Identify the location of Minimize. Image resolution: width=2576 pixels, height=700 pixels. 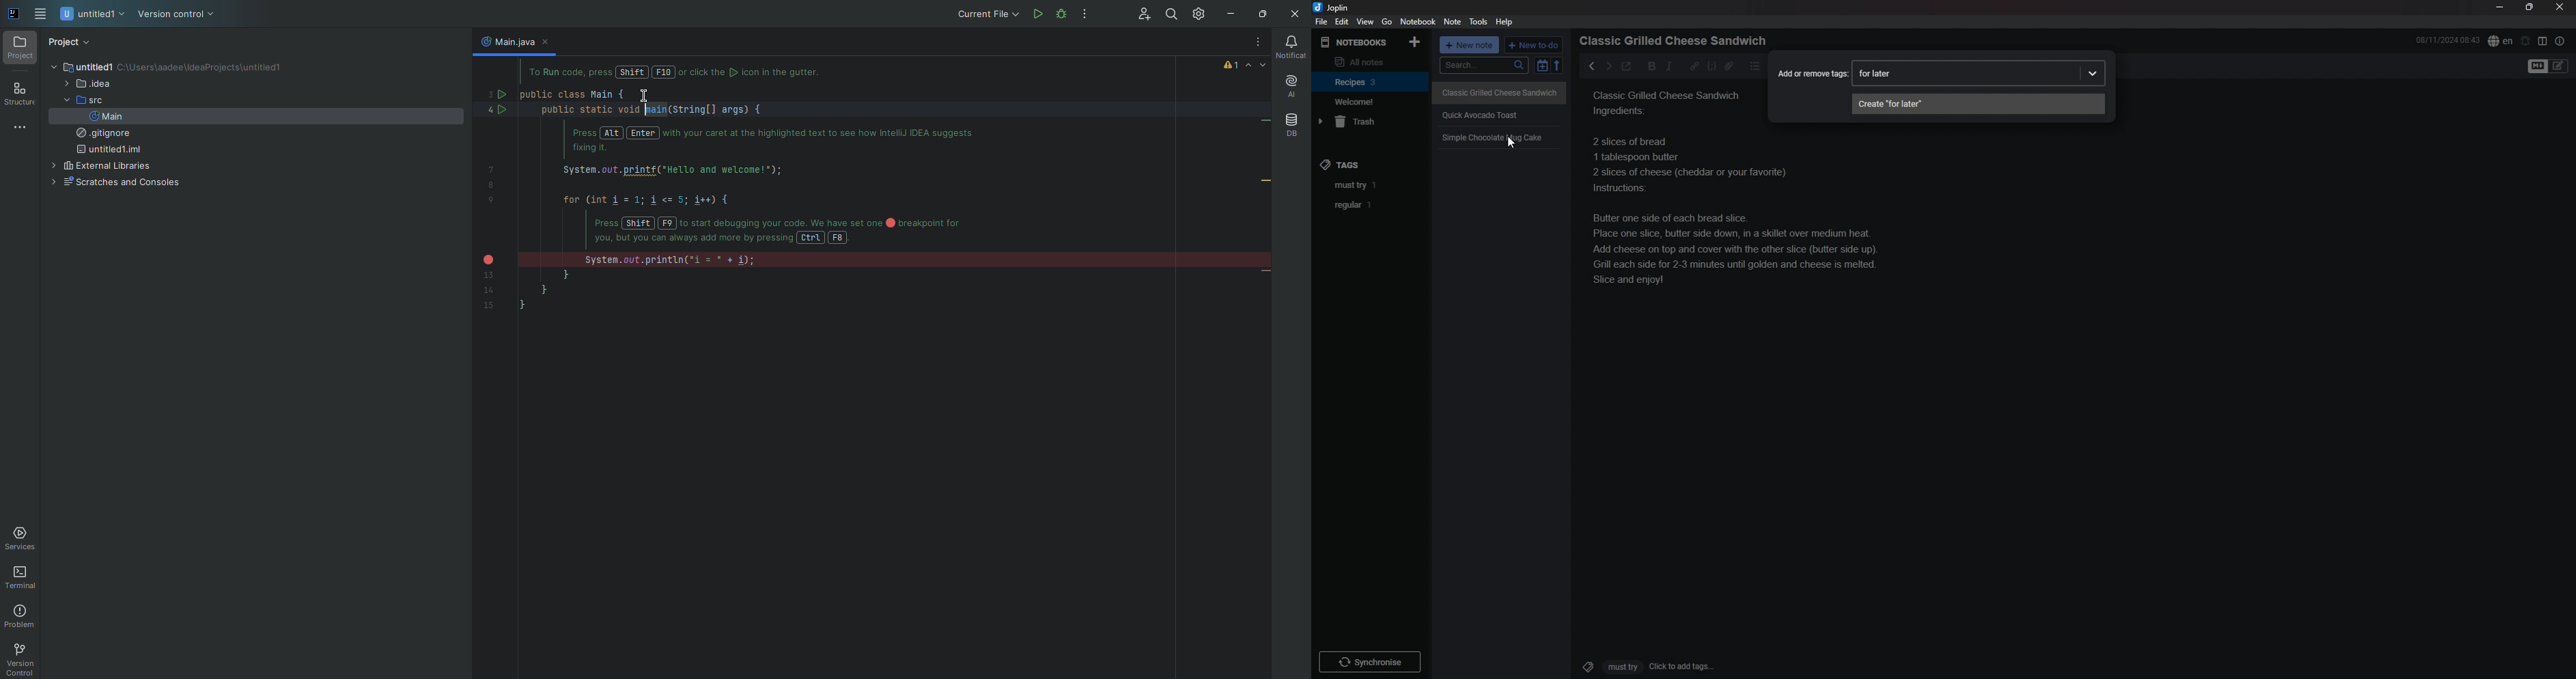
(1227, 14).